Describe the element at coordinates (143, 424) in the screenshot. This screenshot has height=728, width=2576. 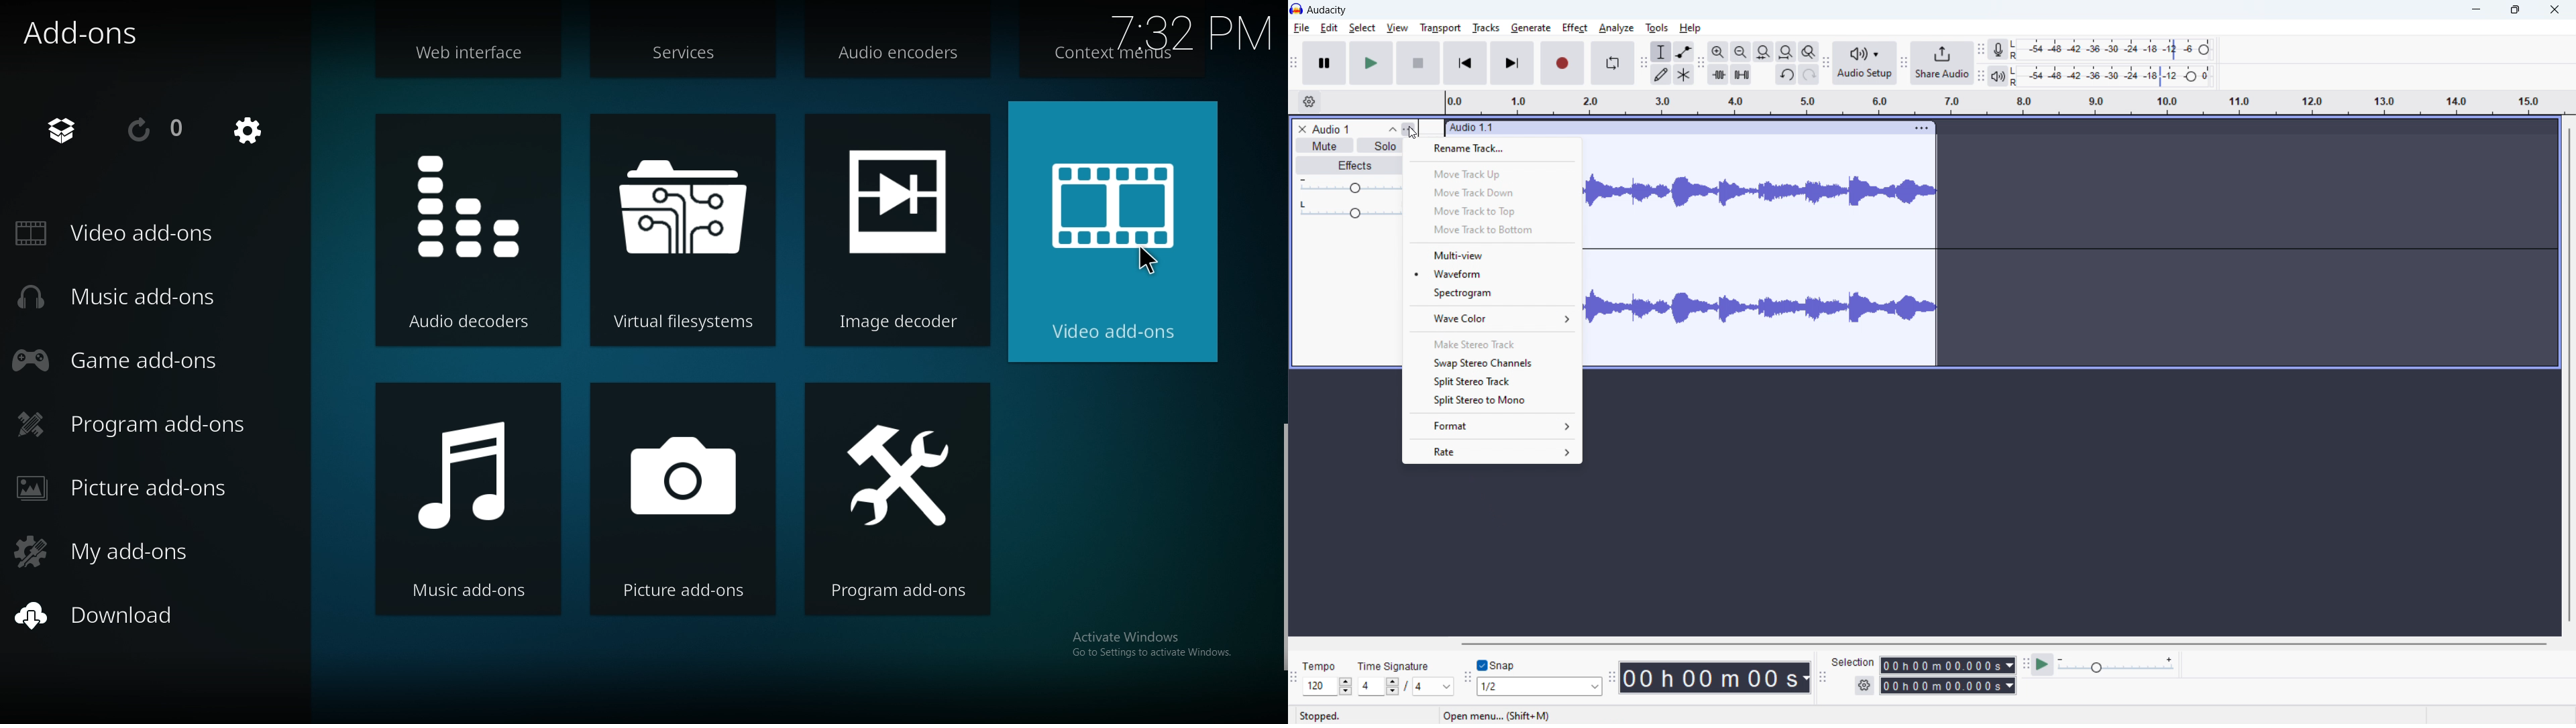
I see `program add ons` at that location.